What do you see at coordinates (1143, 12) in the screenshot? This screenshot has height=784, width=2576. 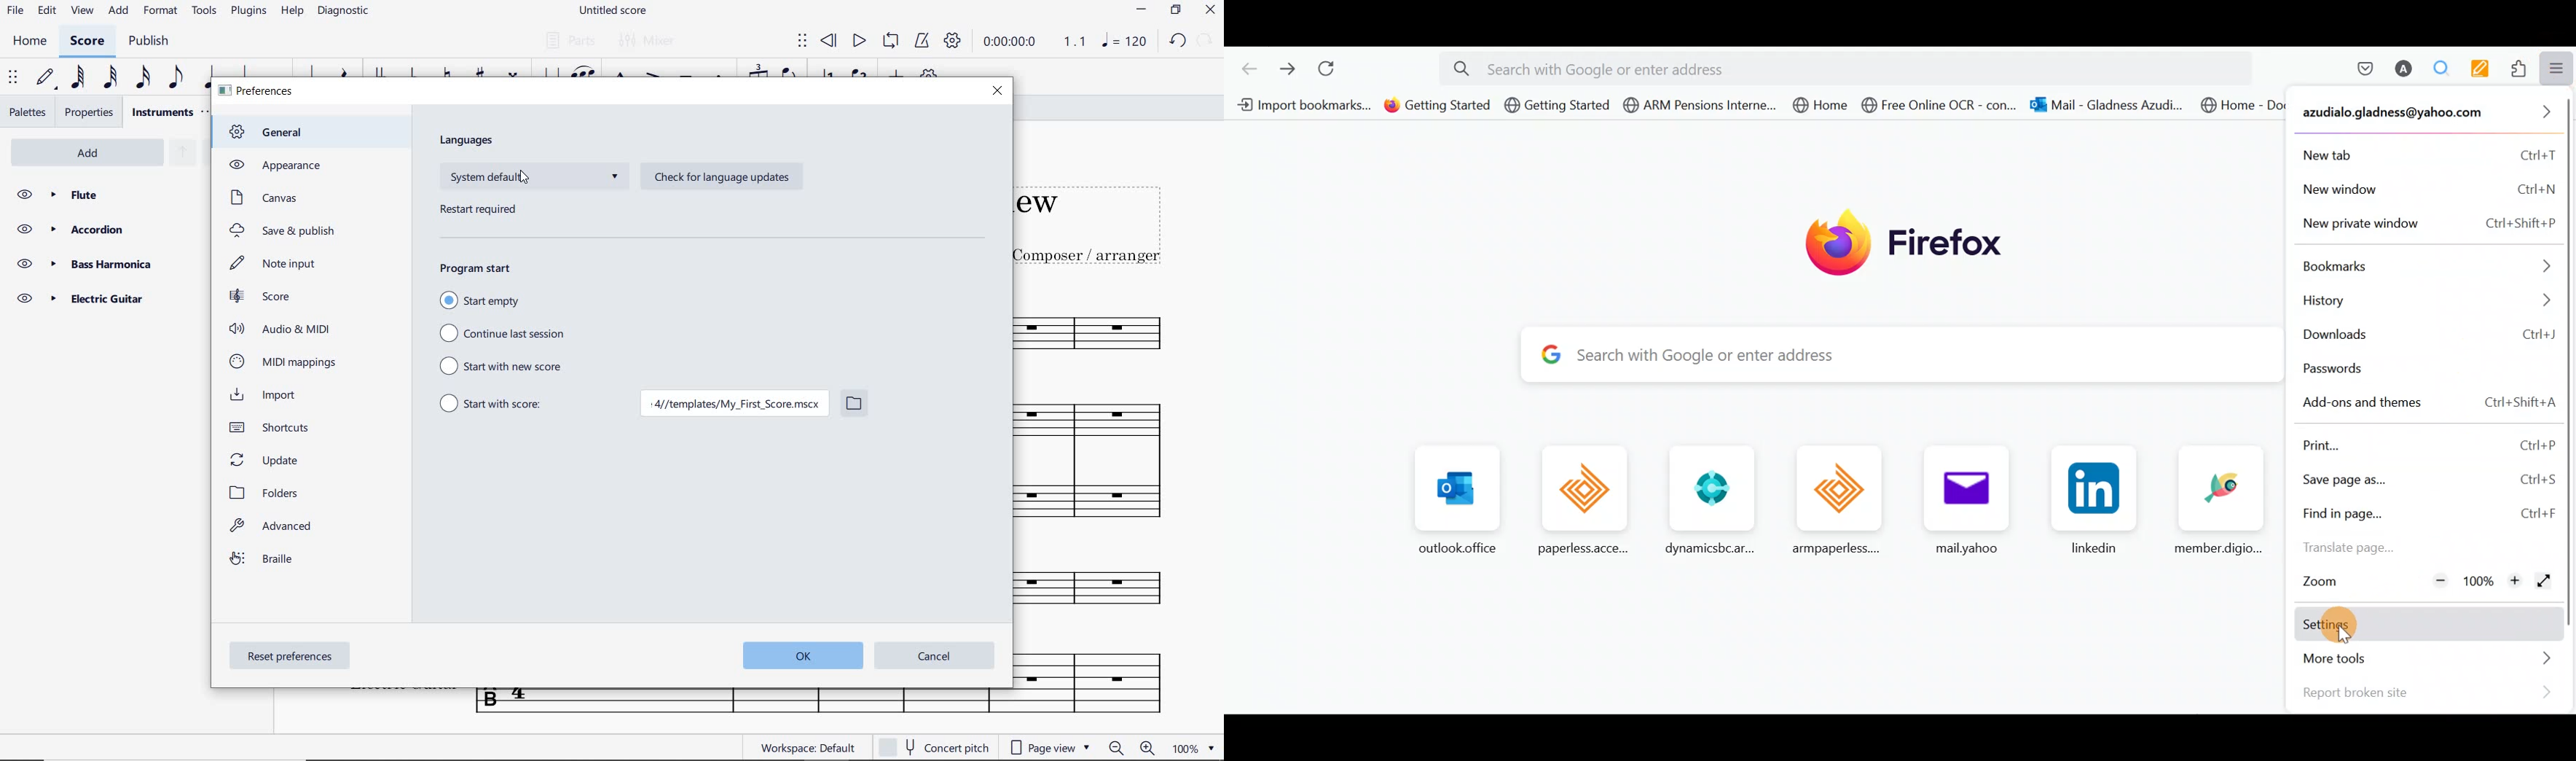 I see `MINIMIZE` at bounding box center [1143, 12].